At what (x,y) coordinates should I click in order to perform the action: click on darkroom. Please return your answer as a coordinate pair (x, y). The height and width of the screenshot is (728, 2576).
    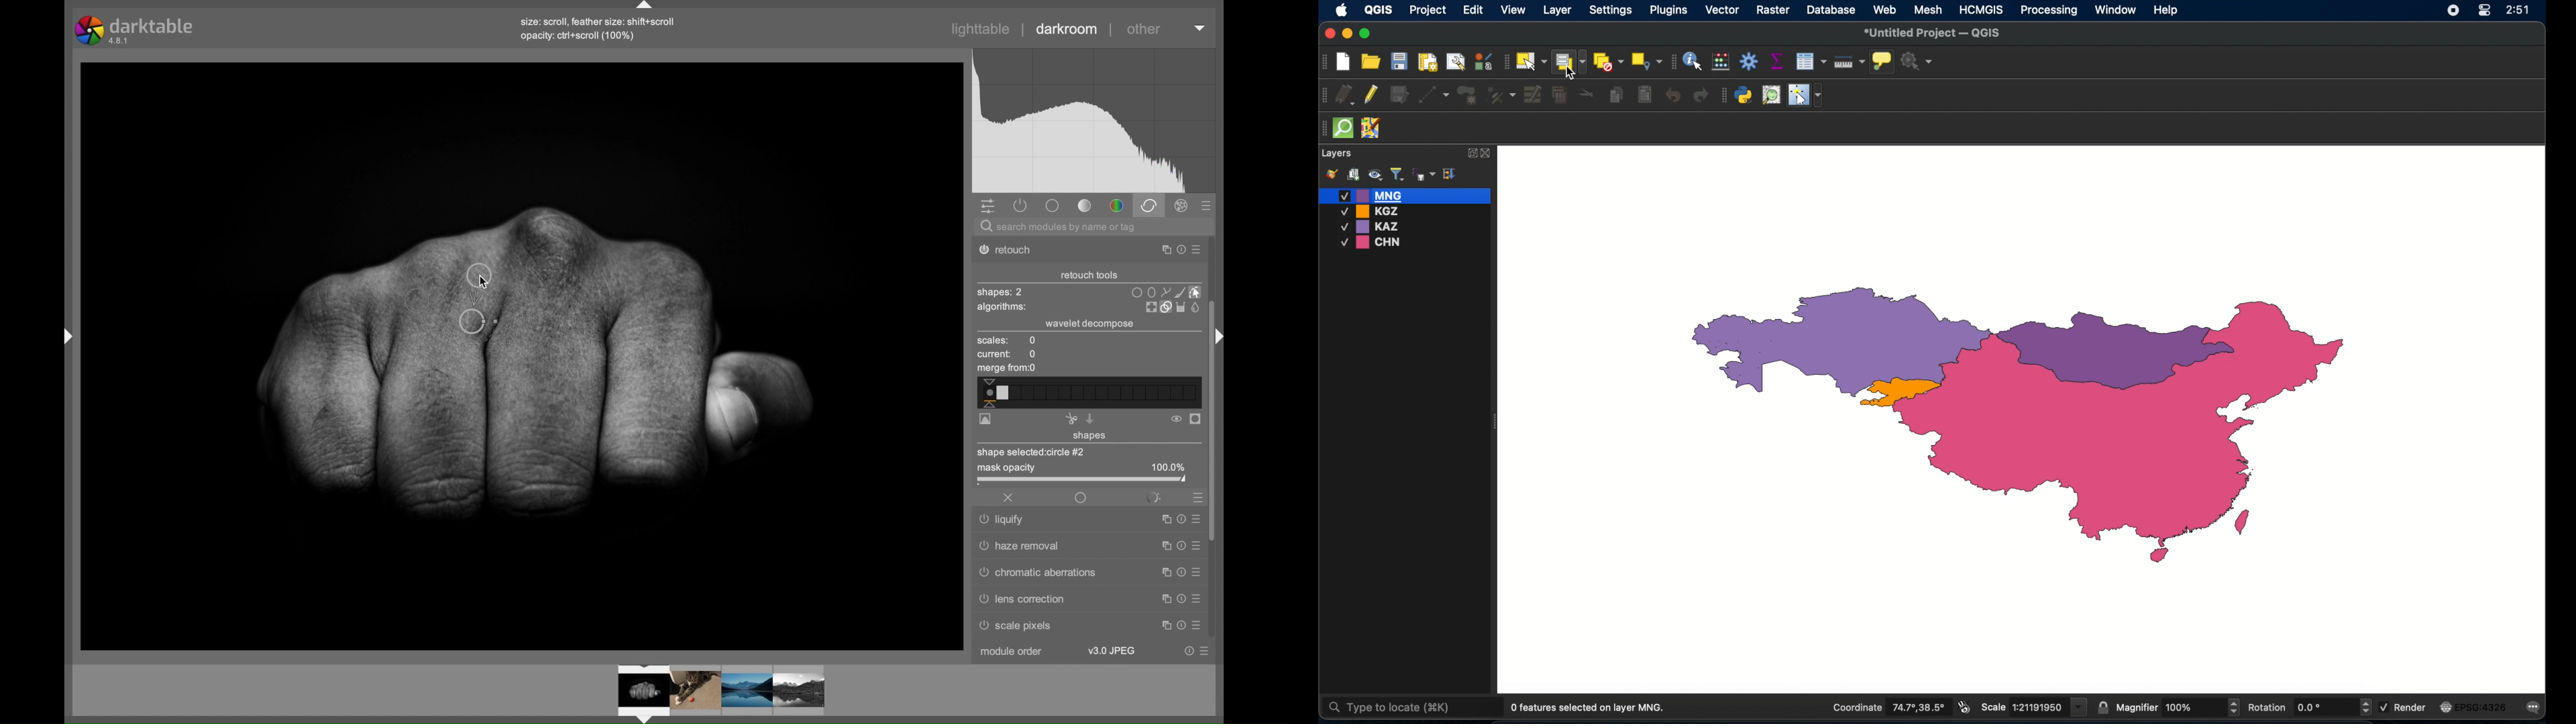
    Looking at the image, I should click on (1067, 29).